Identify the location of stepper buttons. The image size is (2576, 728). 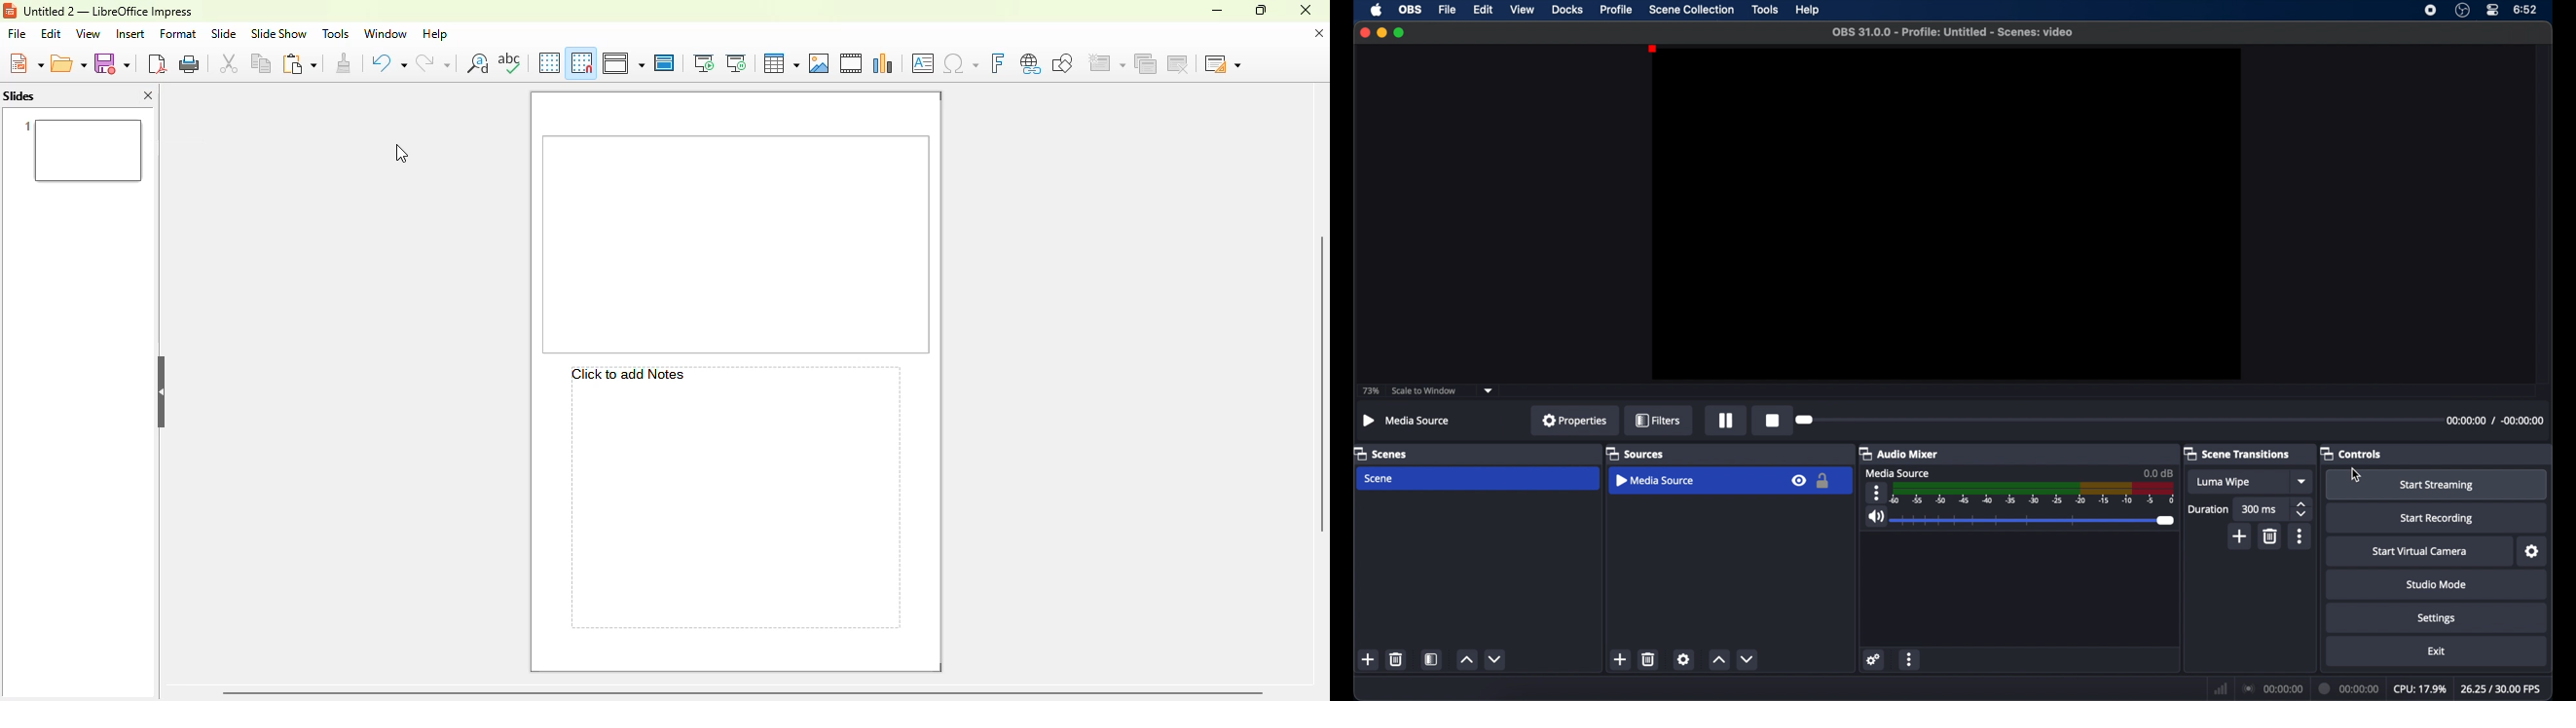
(2302, 509).